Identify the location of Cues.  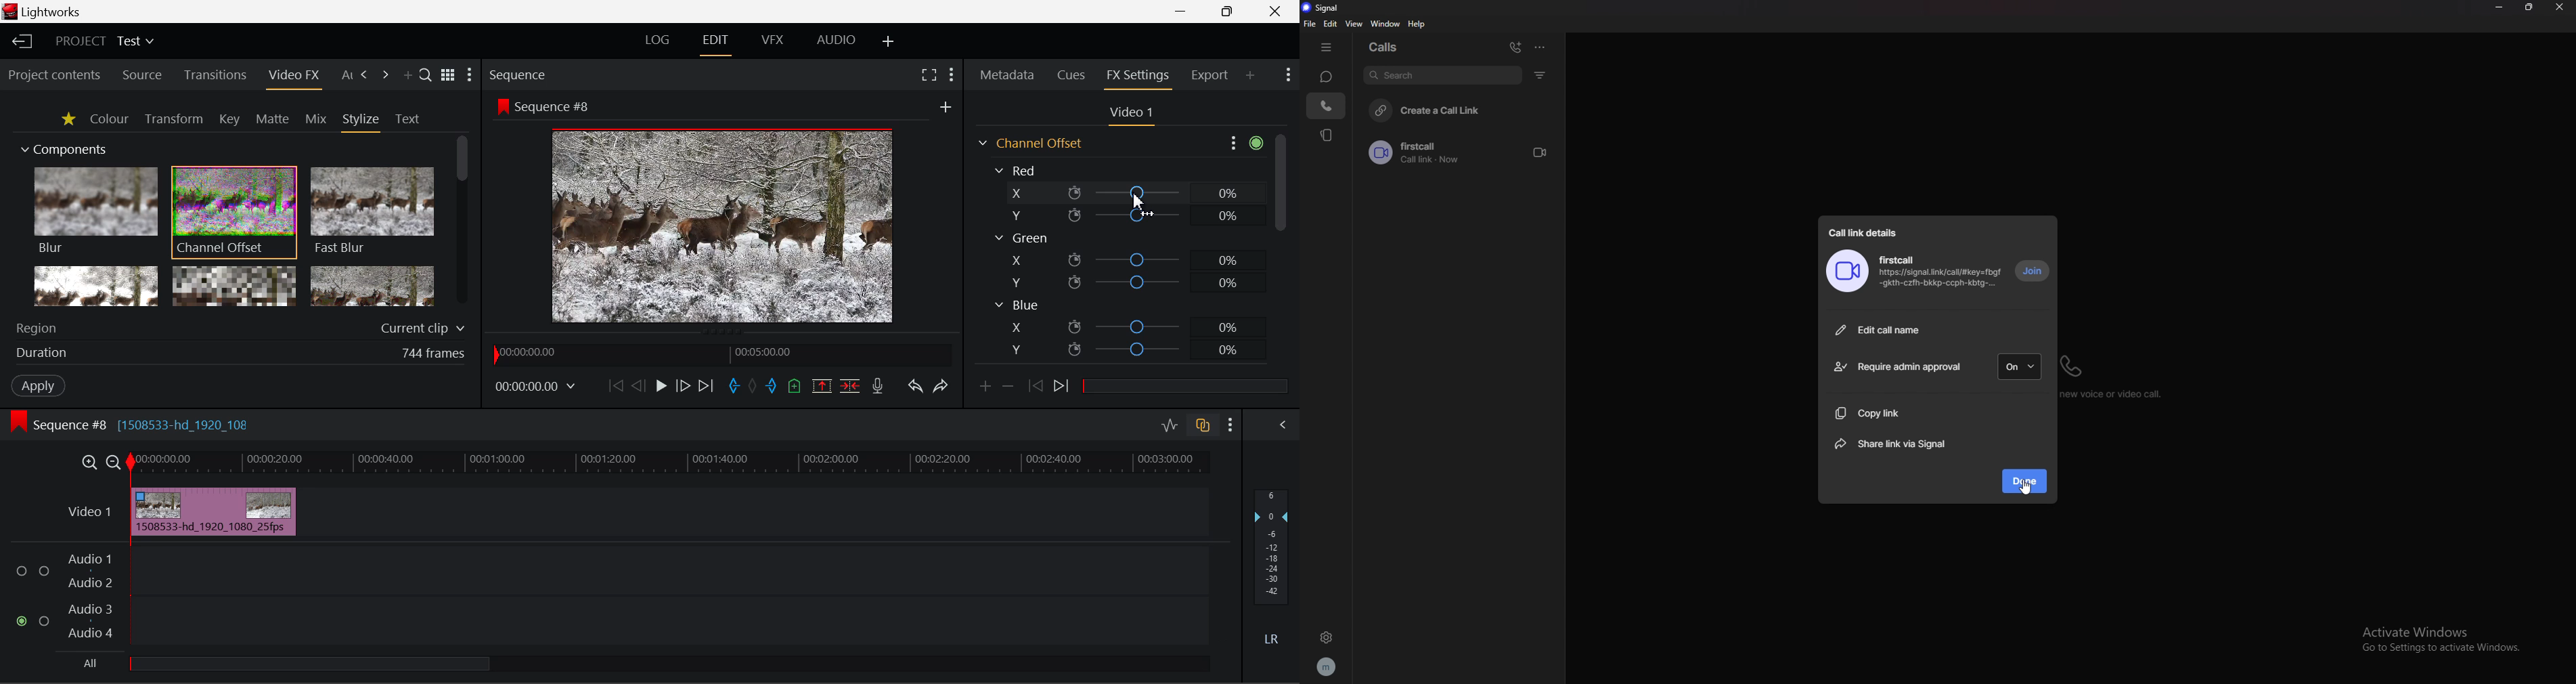
(1071, 74).